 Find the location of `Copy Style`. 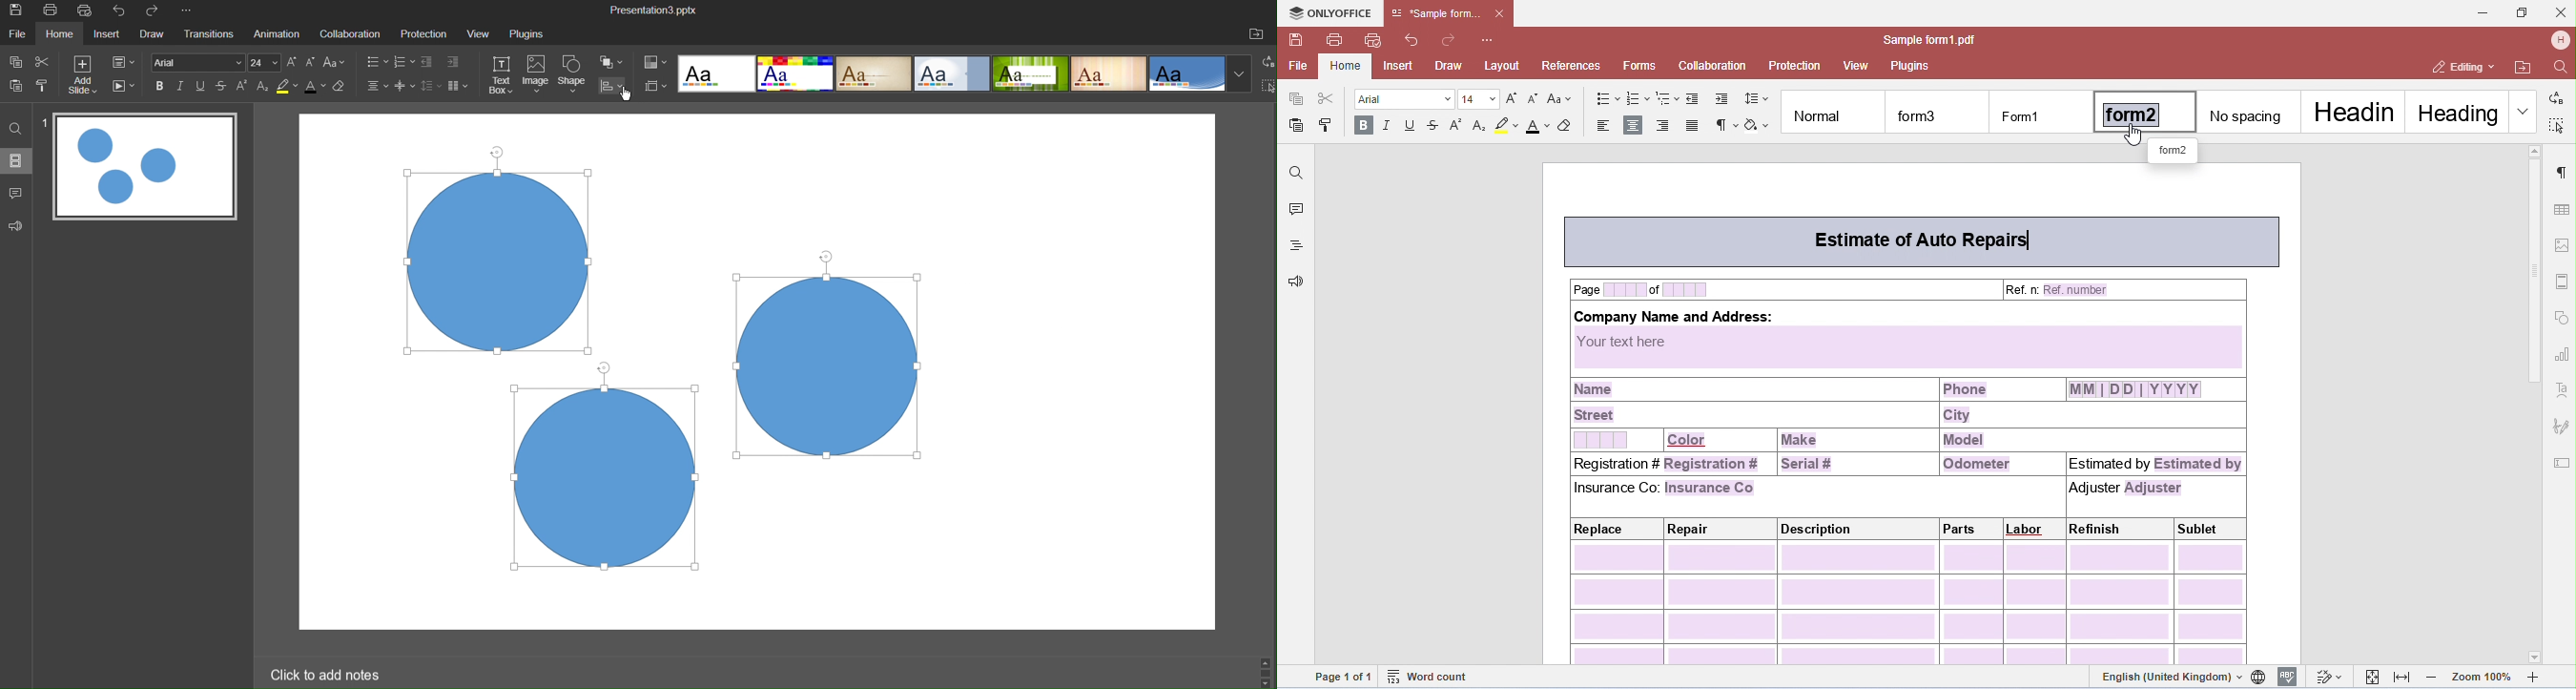

Copy Style is located at coordinates (45, 91).